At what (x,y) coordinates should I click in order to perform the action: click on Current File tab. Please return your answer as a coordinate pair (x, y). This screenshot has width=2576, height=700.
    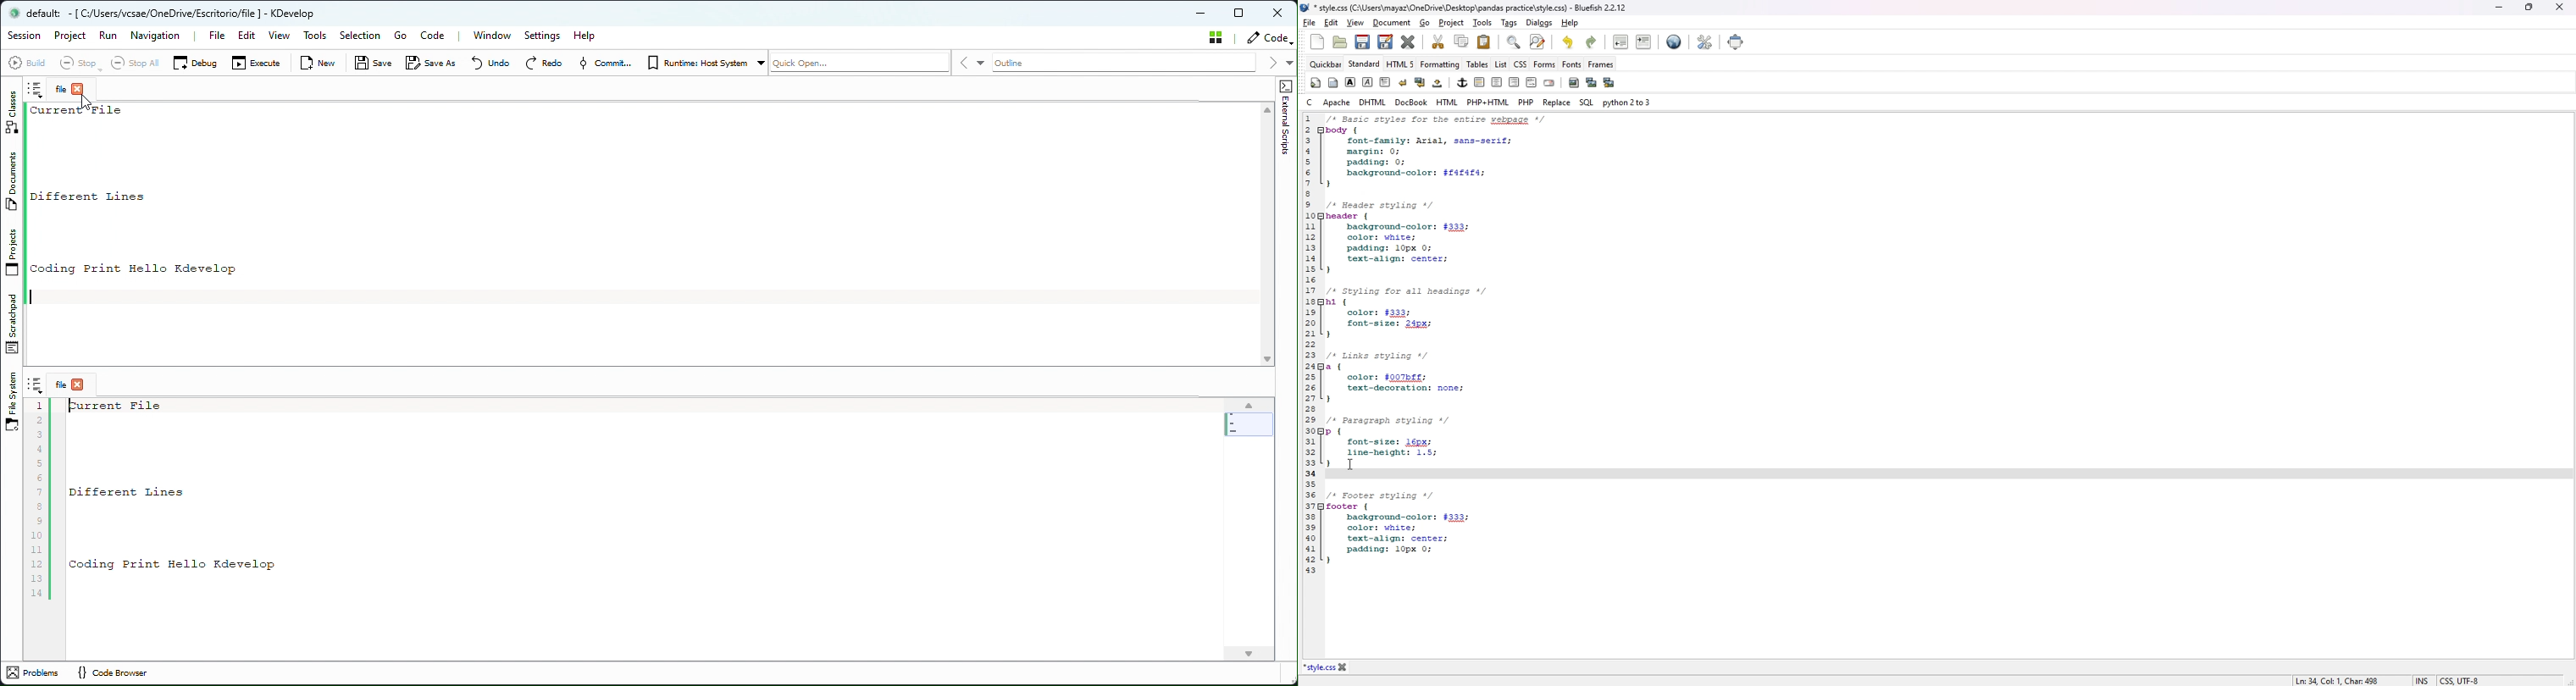
    Looking at the image, I should click on (71, 384).